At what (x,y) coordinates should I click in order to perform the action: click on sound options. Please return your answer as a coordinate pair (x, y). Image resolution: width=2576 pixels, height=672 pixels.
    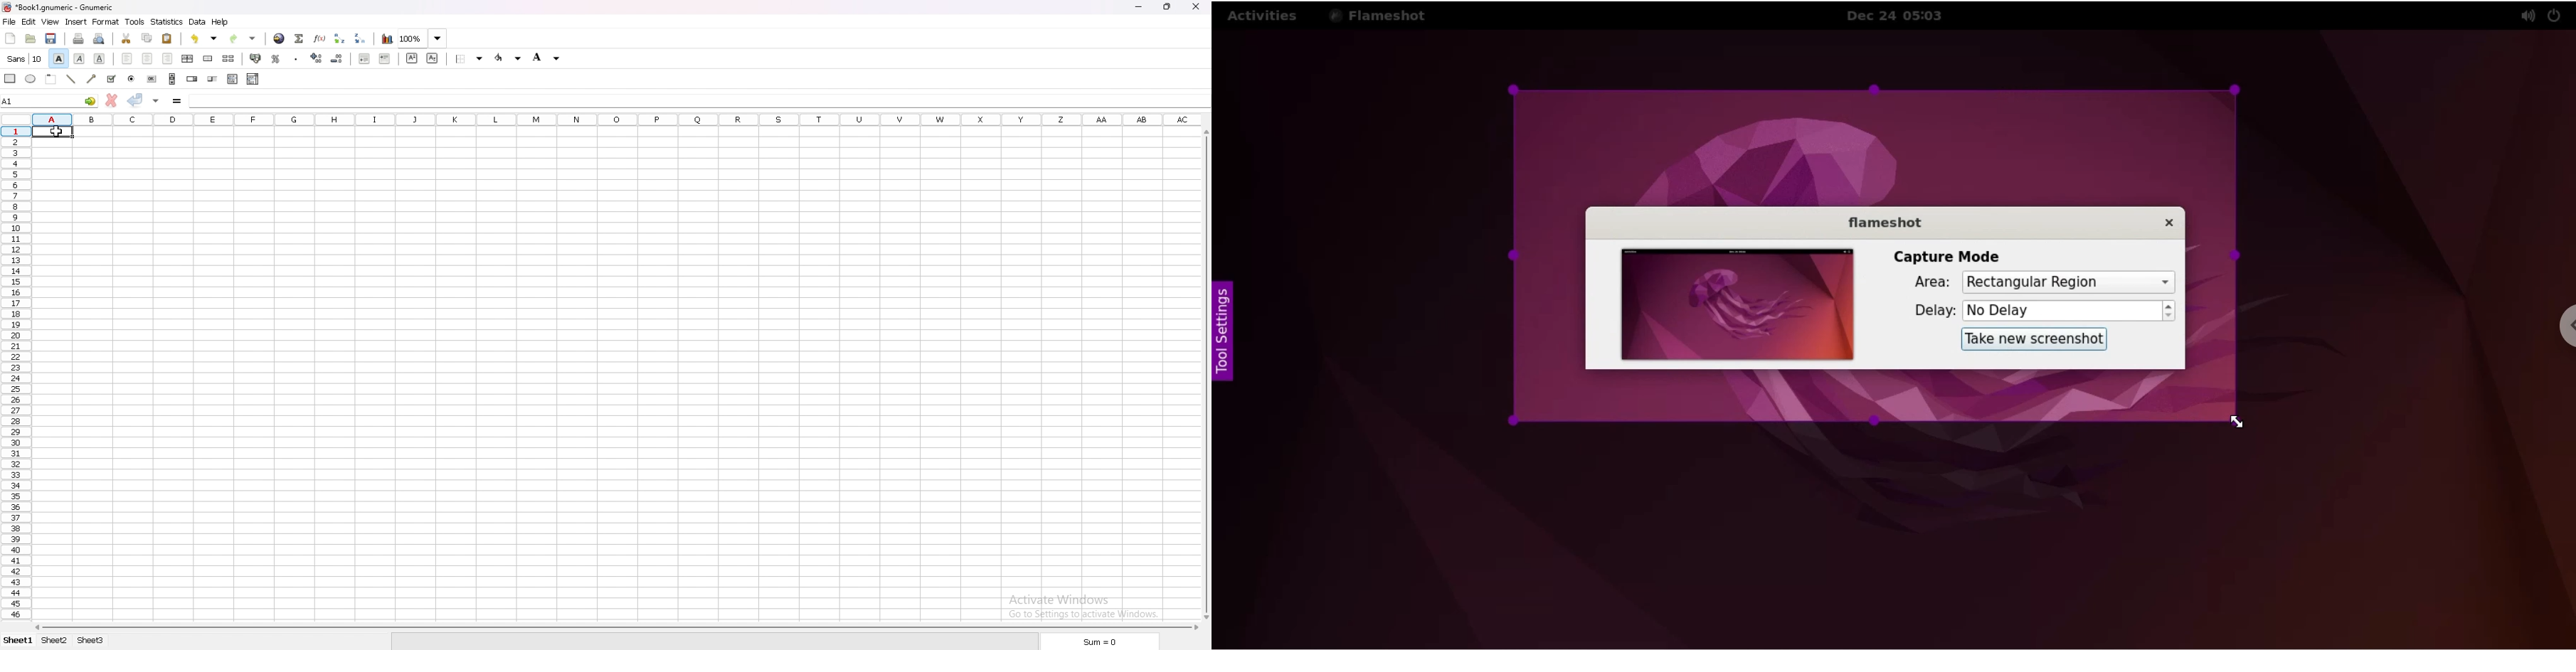
    Looking at the image, I should click on (2527, 16).